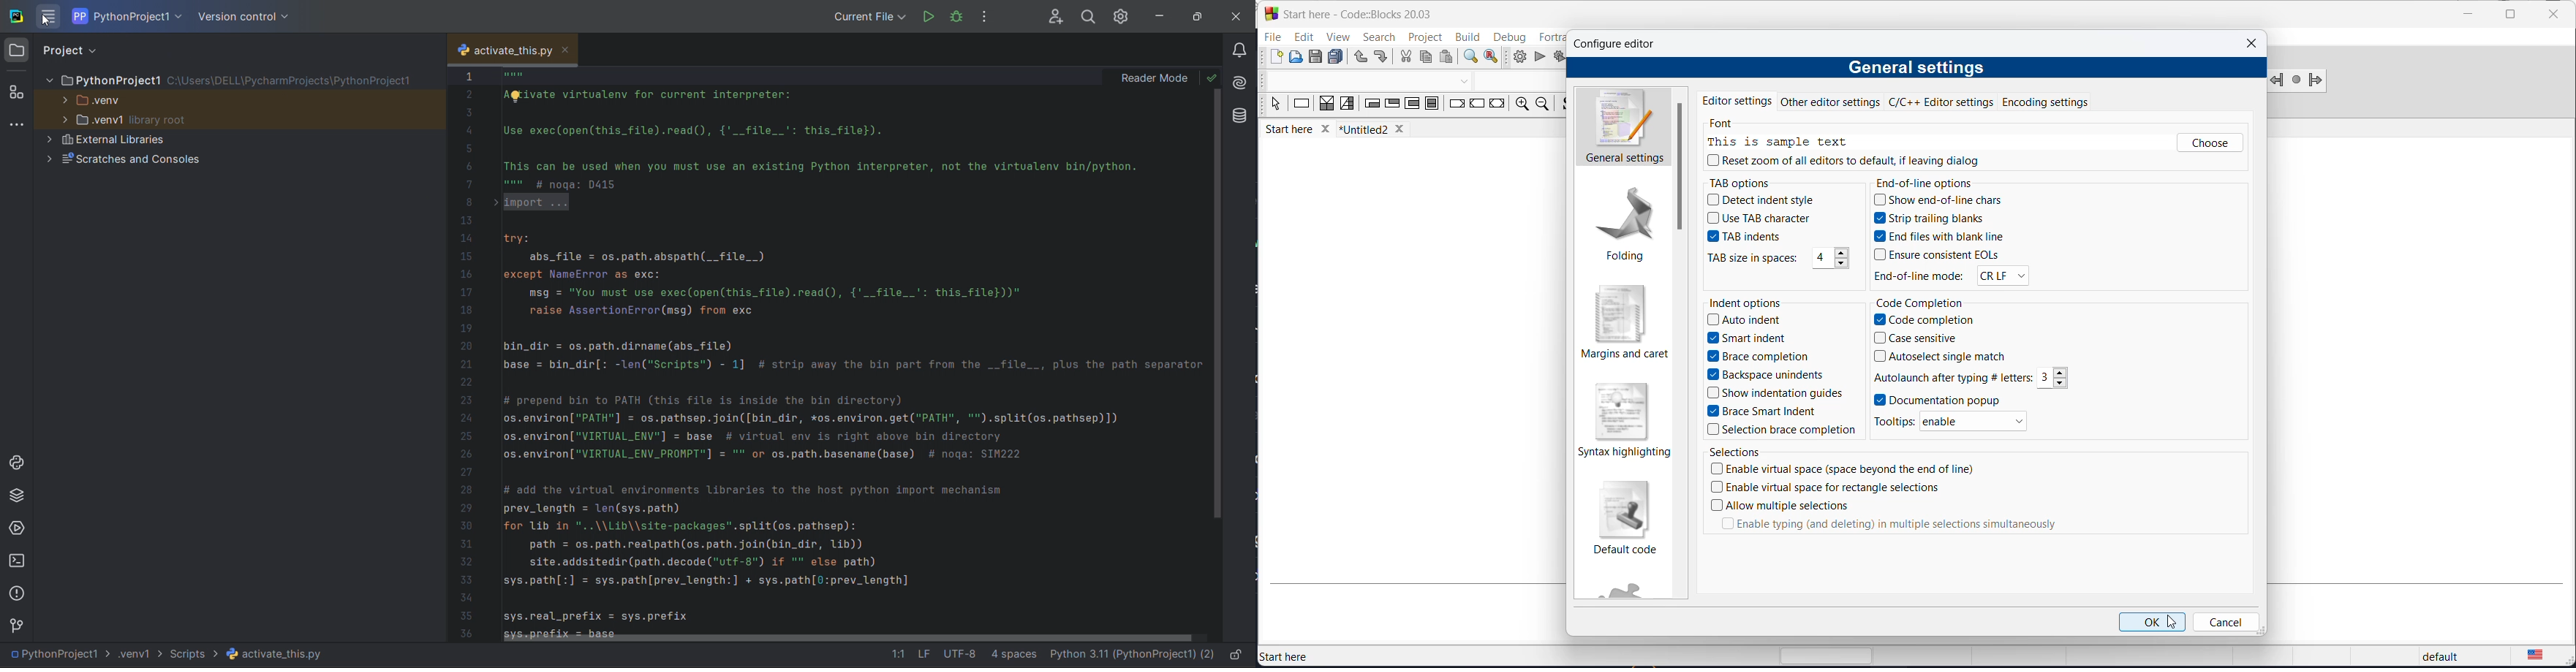  What do you see at coordinates (1625, 419) in the screenshot?
I see `syntax highlighting` at bounding box center [1625, 419].